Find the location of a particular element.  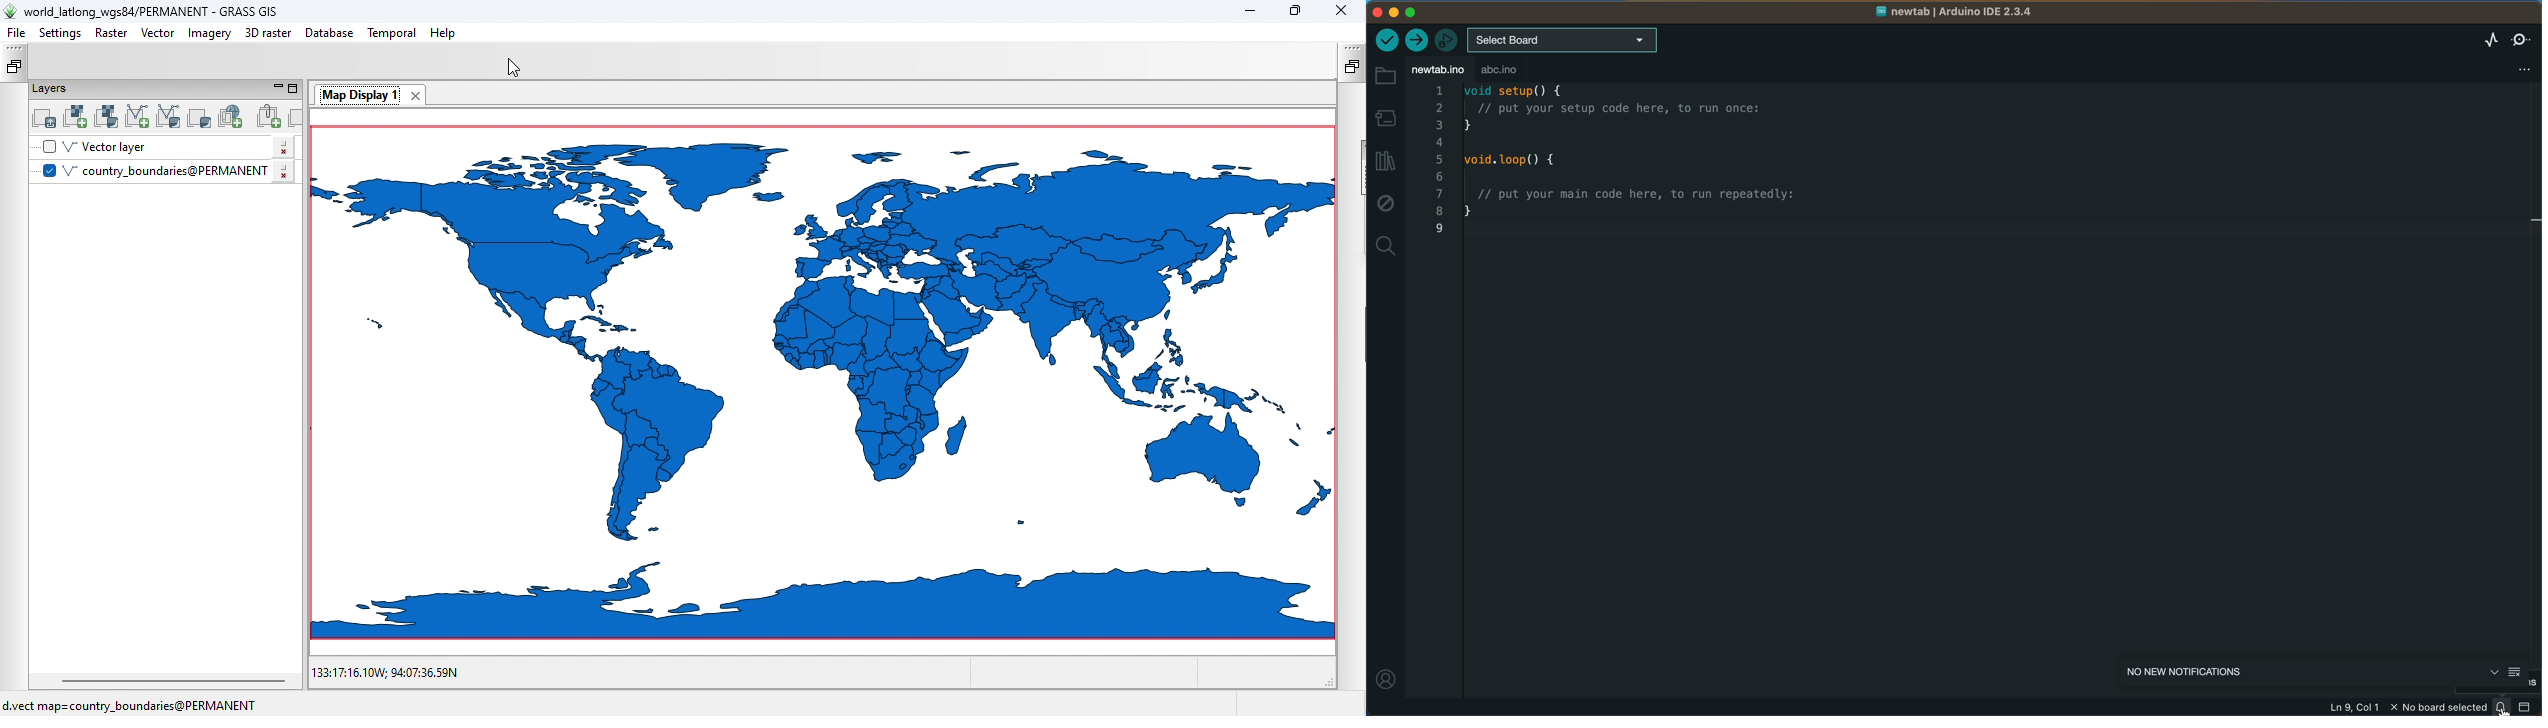

search is located at coordinates (1384, 246).